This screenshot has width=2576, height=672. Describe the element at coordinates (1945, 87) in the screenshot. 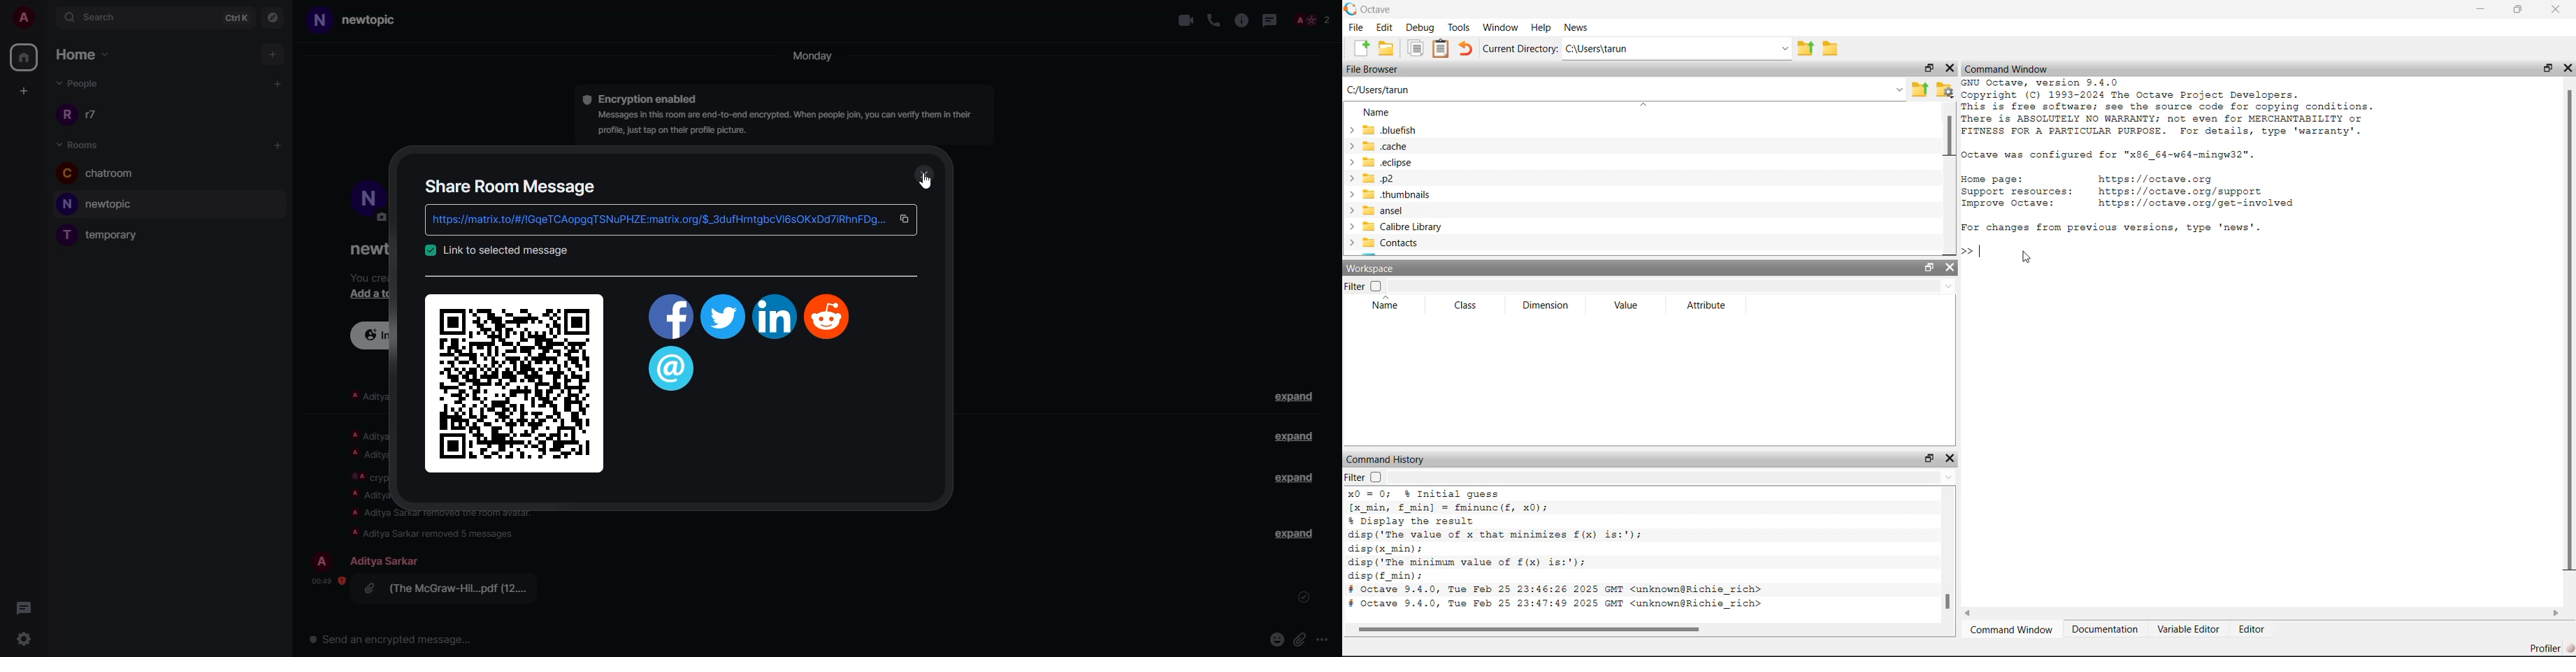

I see ` Browse your files` at that location.